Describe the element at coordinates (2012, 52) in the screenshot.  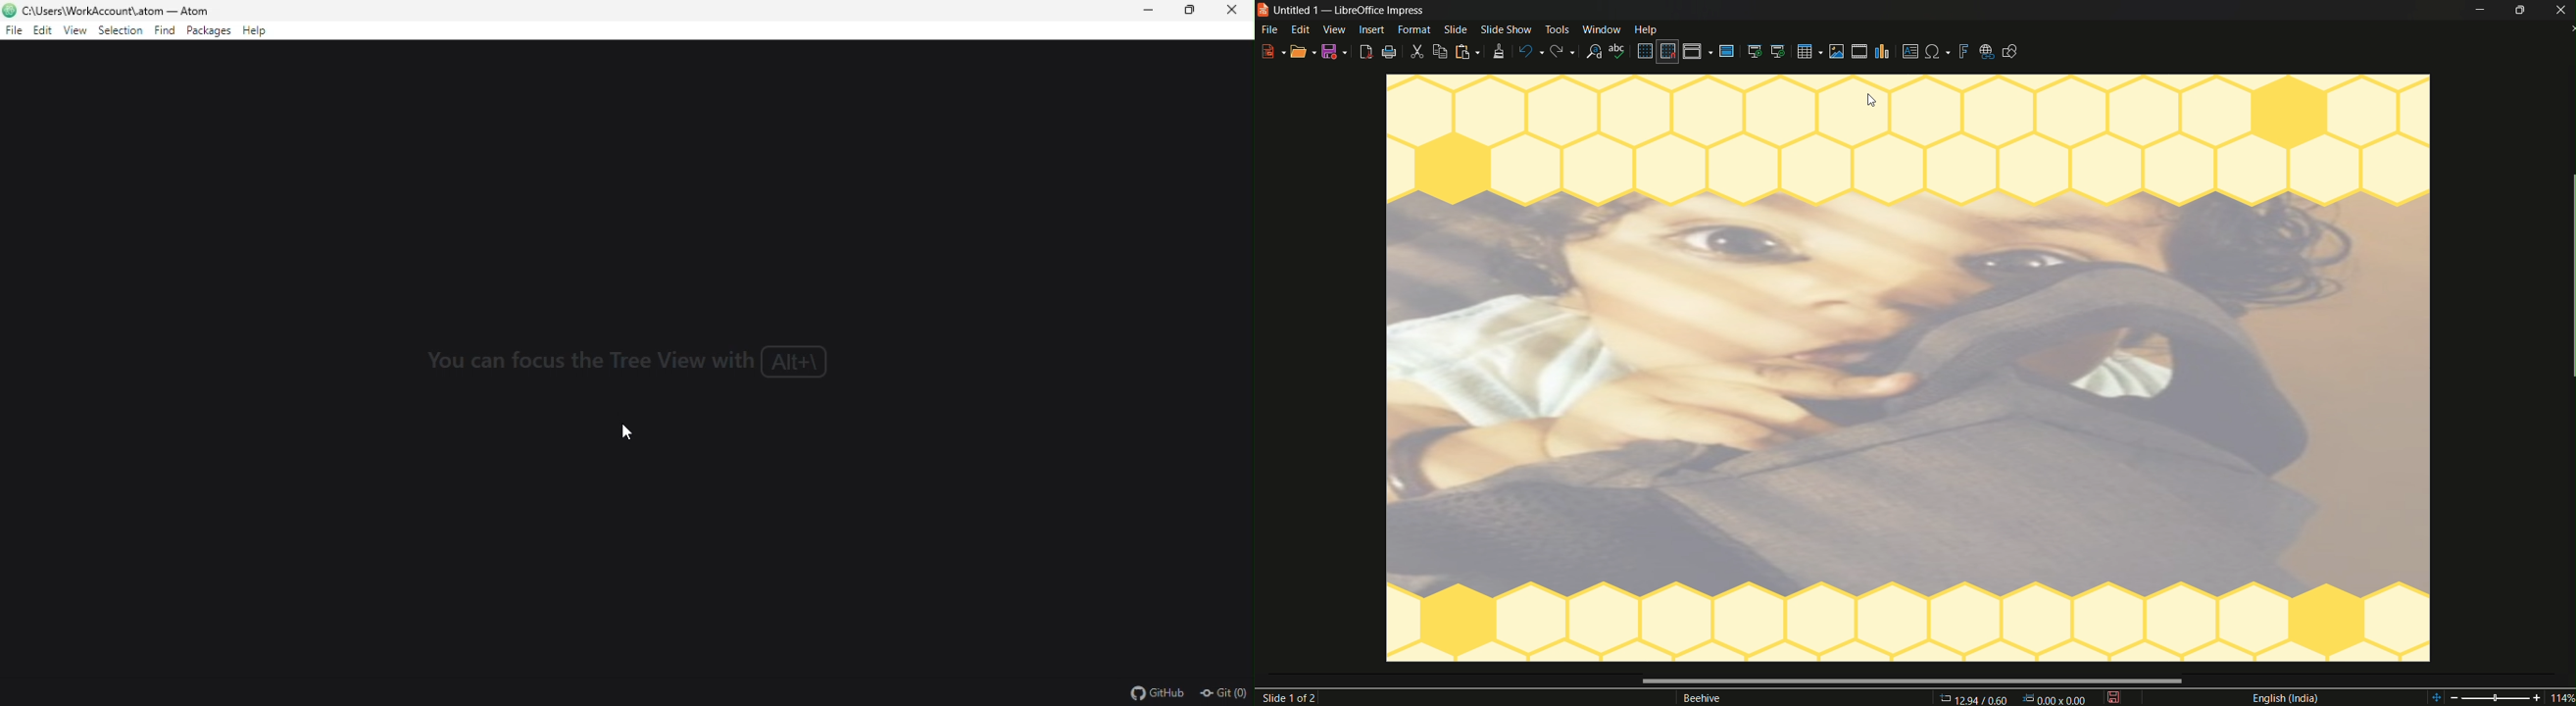
I see `show draw functions` at that location.